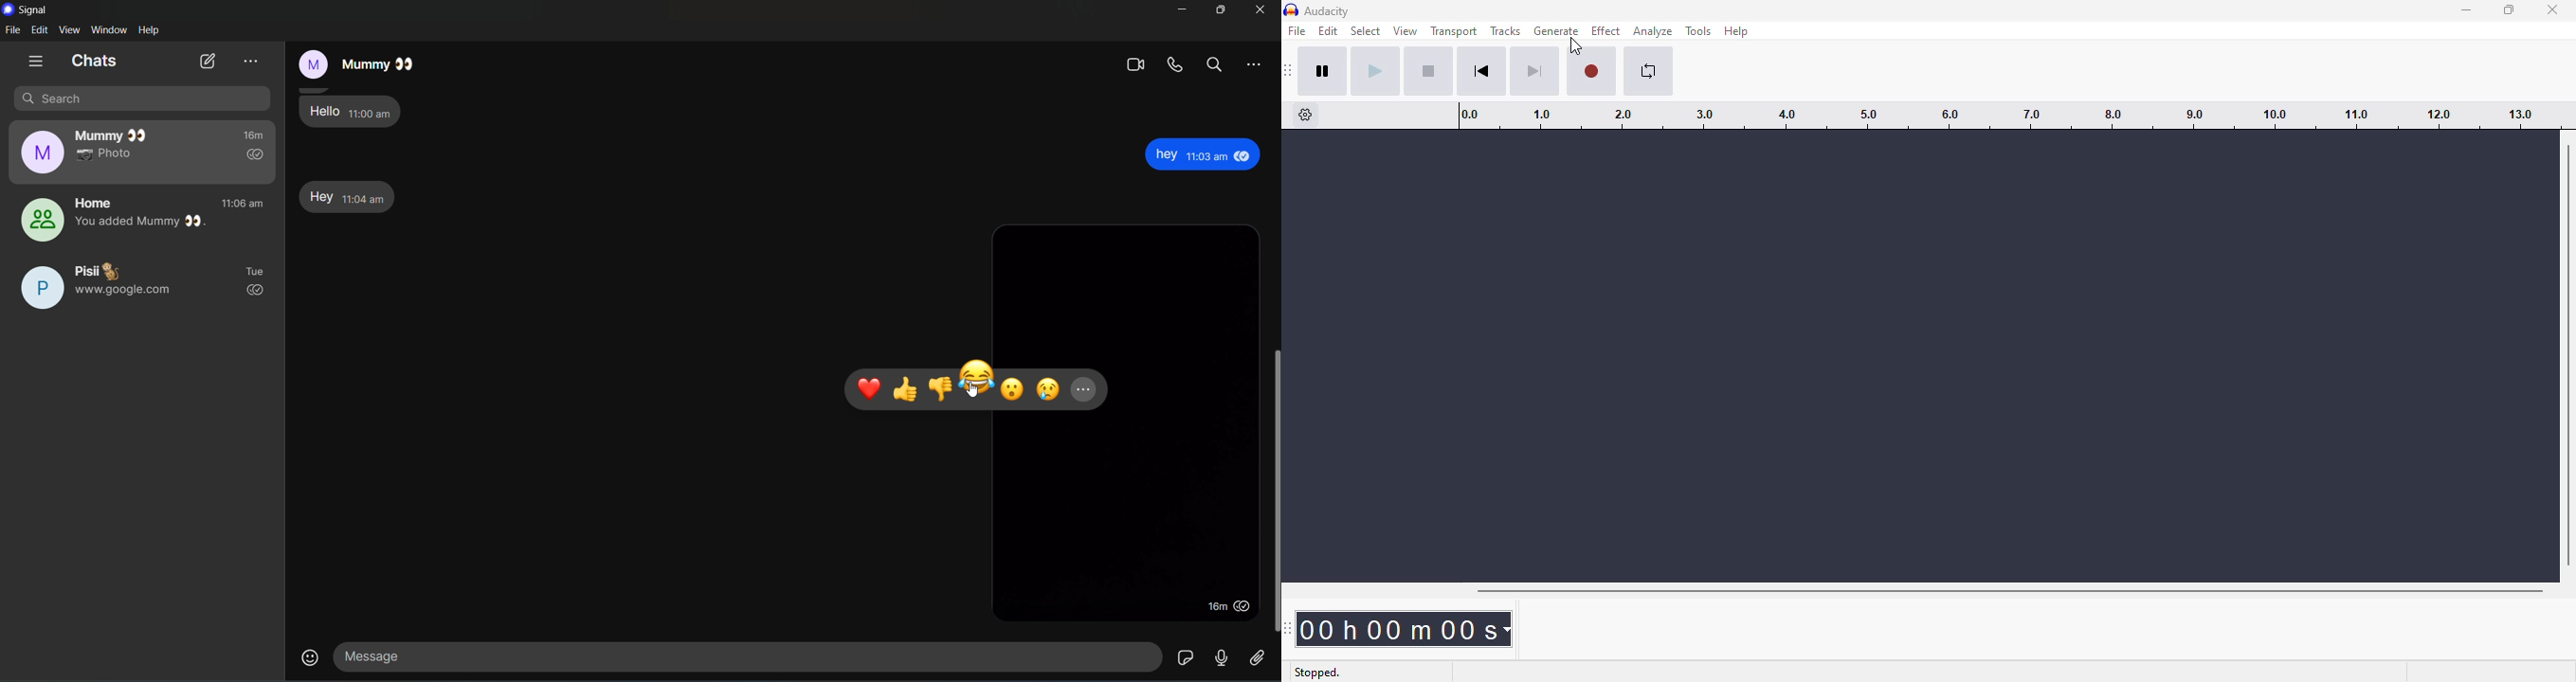 This screenshot has height=700, width=2576. Describe the element at coordinates (1653, 31) in the screenshot. I see `analyze` at that location.